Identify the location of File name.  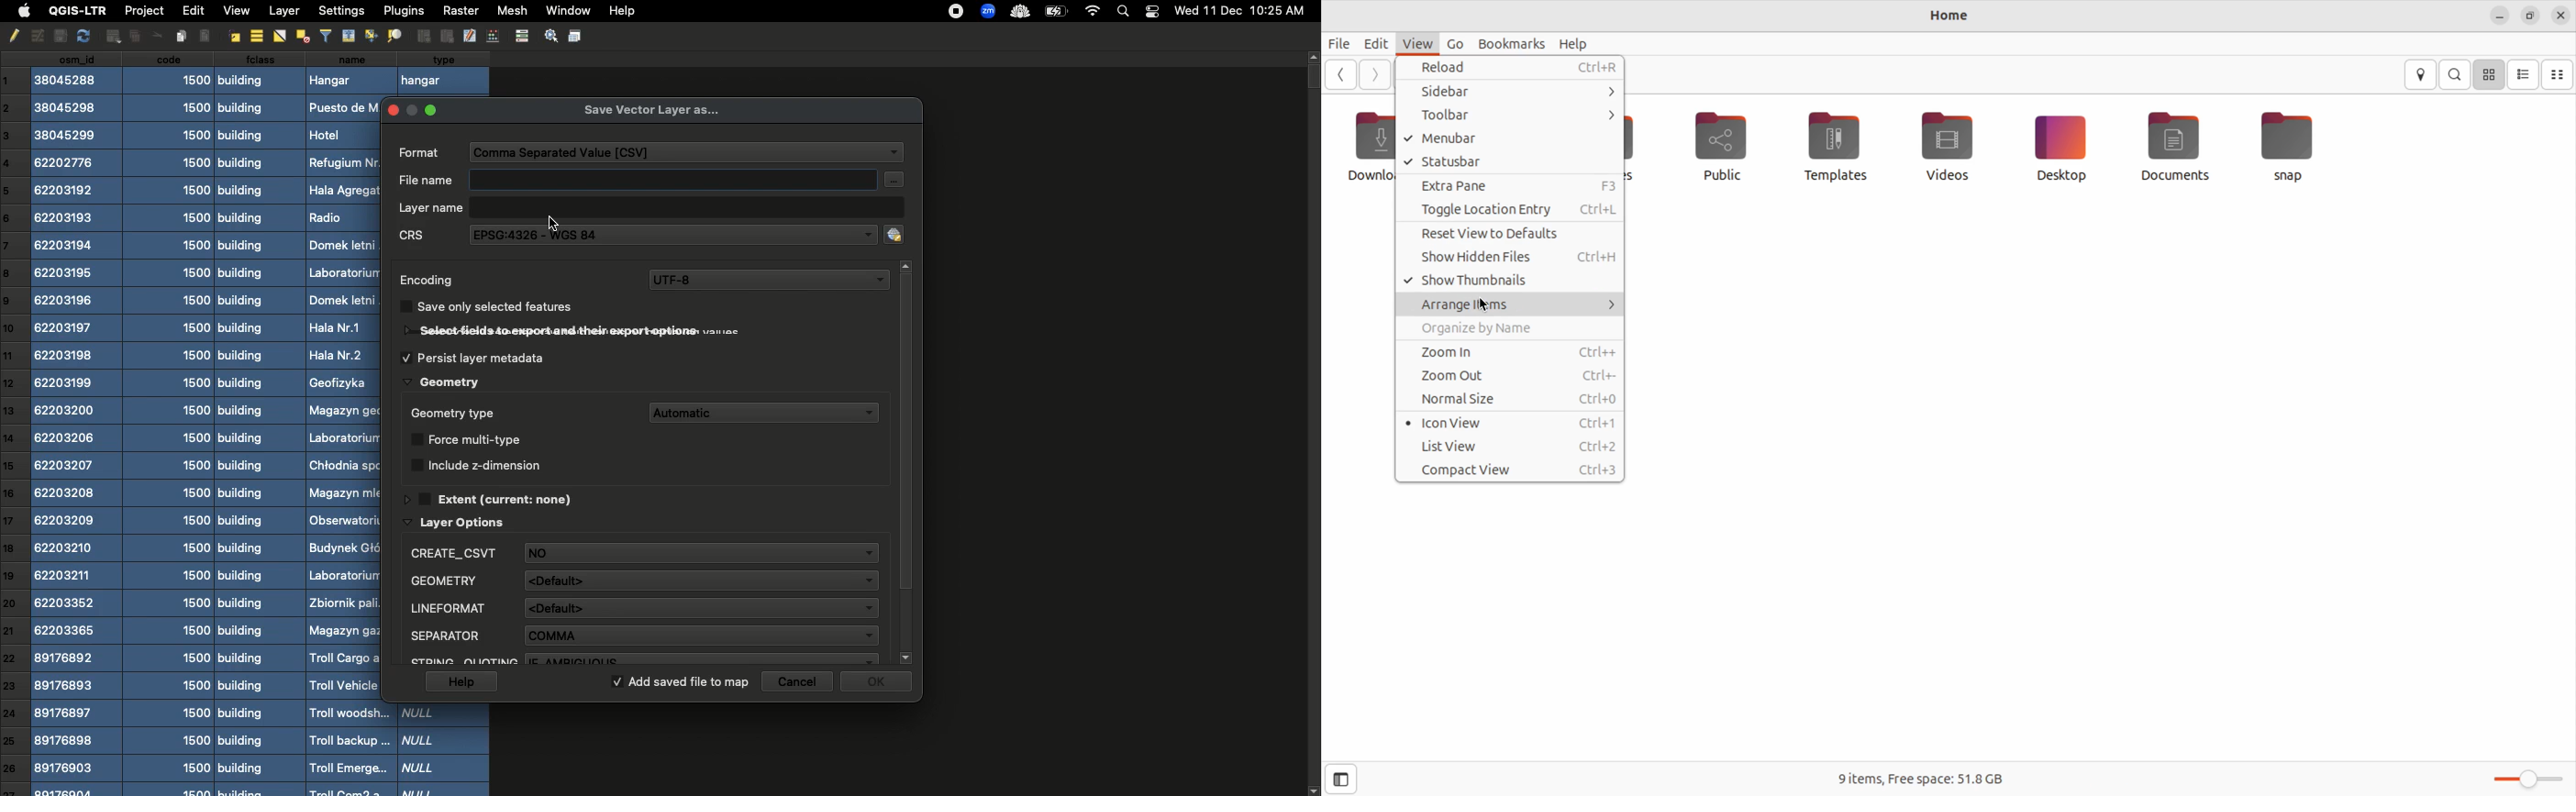
(659, 178).